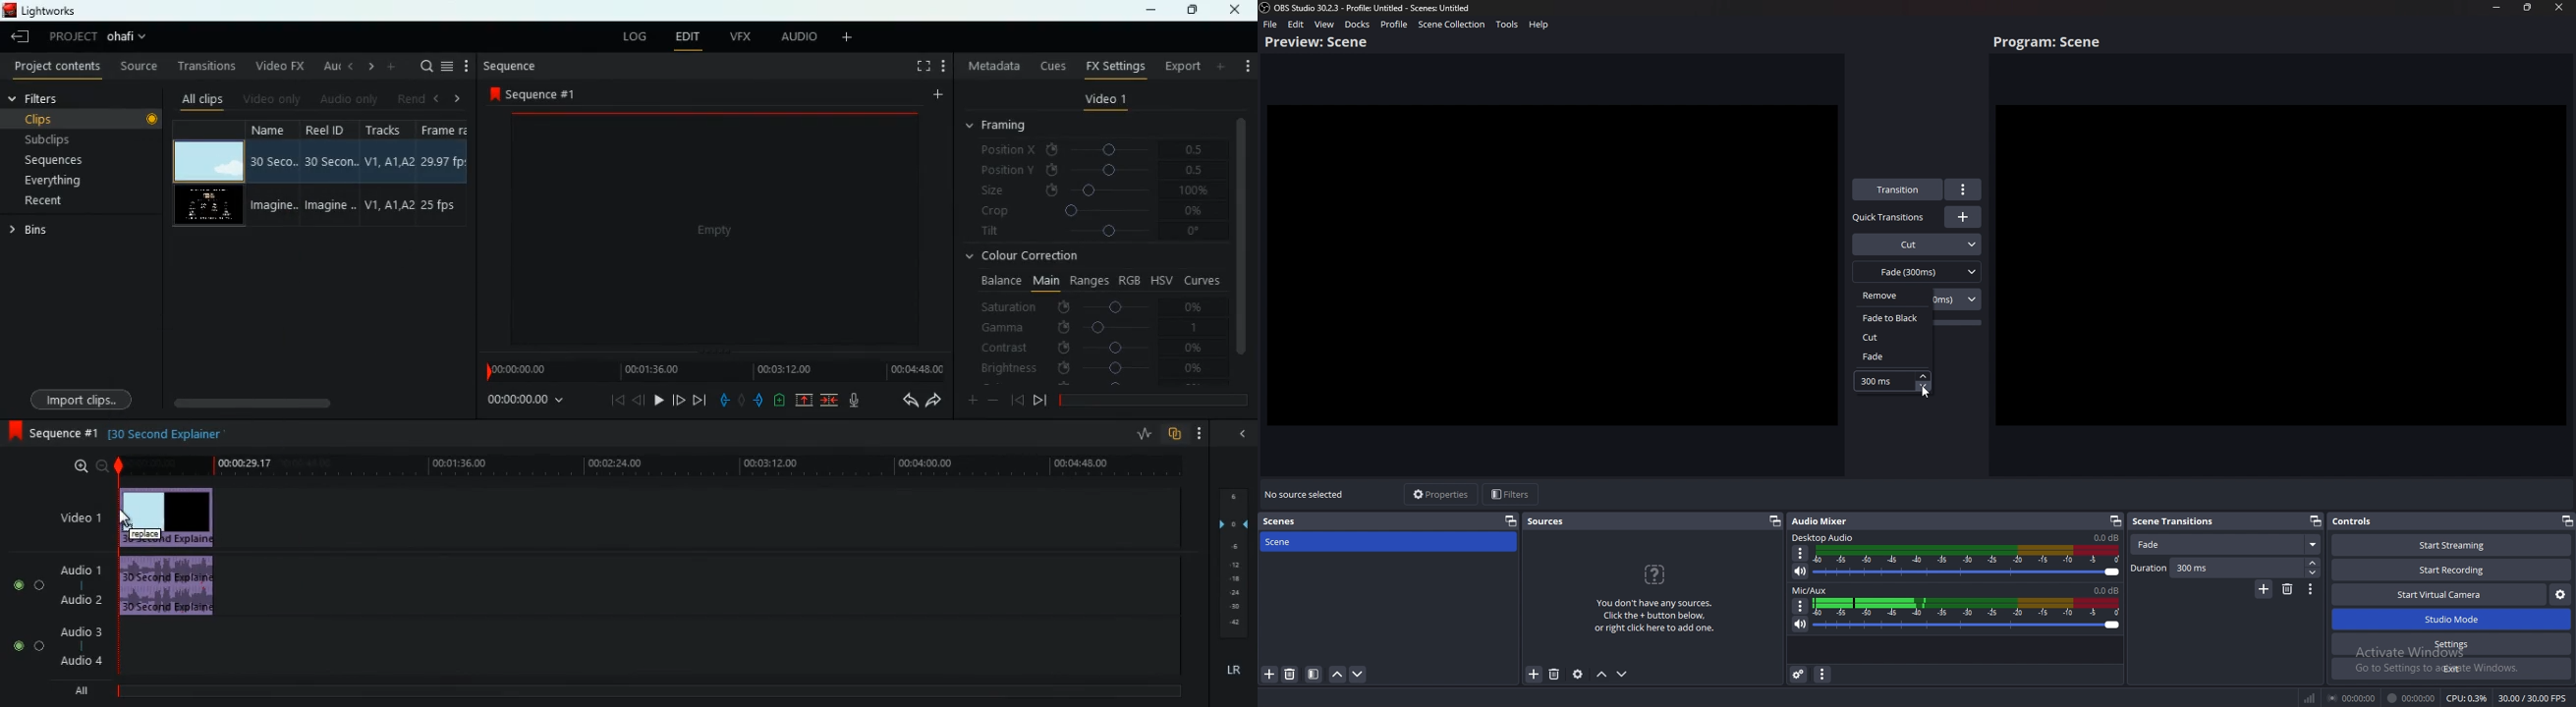  What do you see at coordinates (1236, 623) in the screenshot?
I see `-42 (layer)` at bounding box center [1236, 623].